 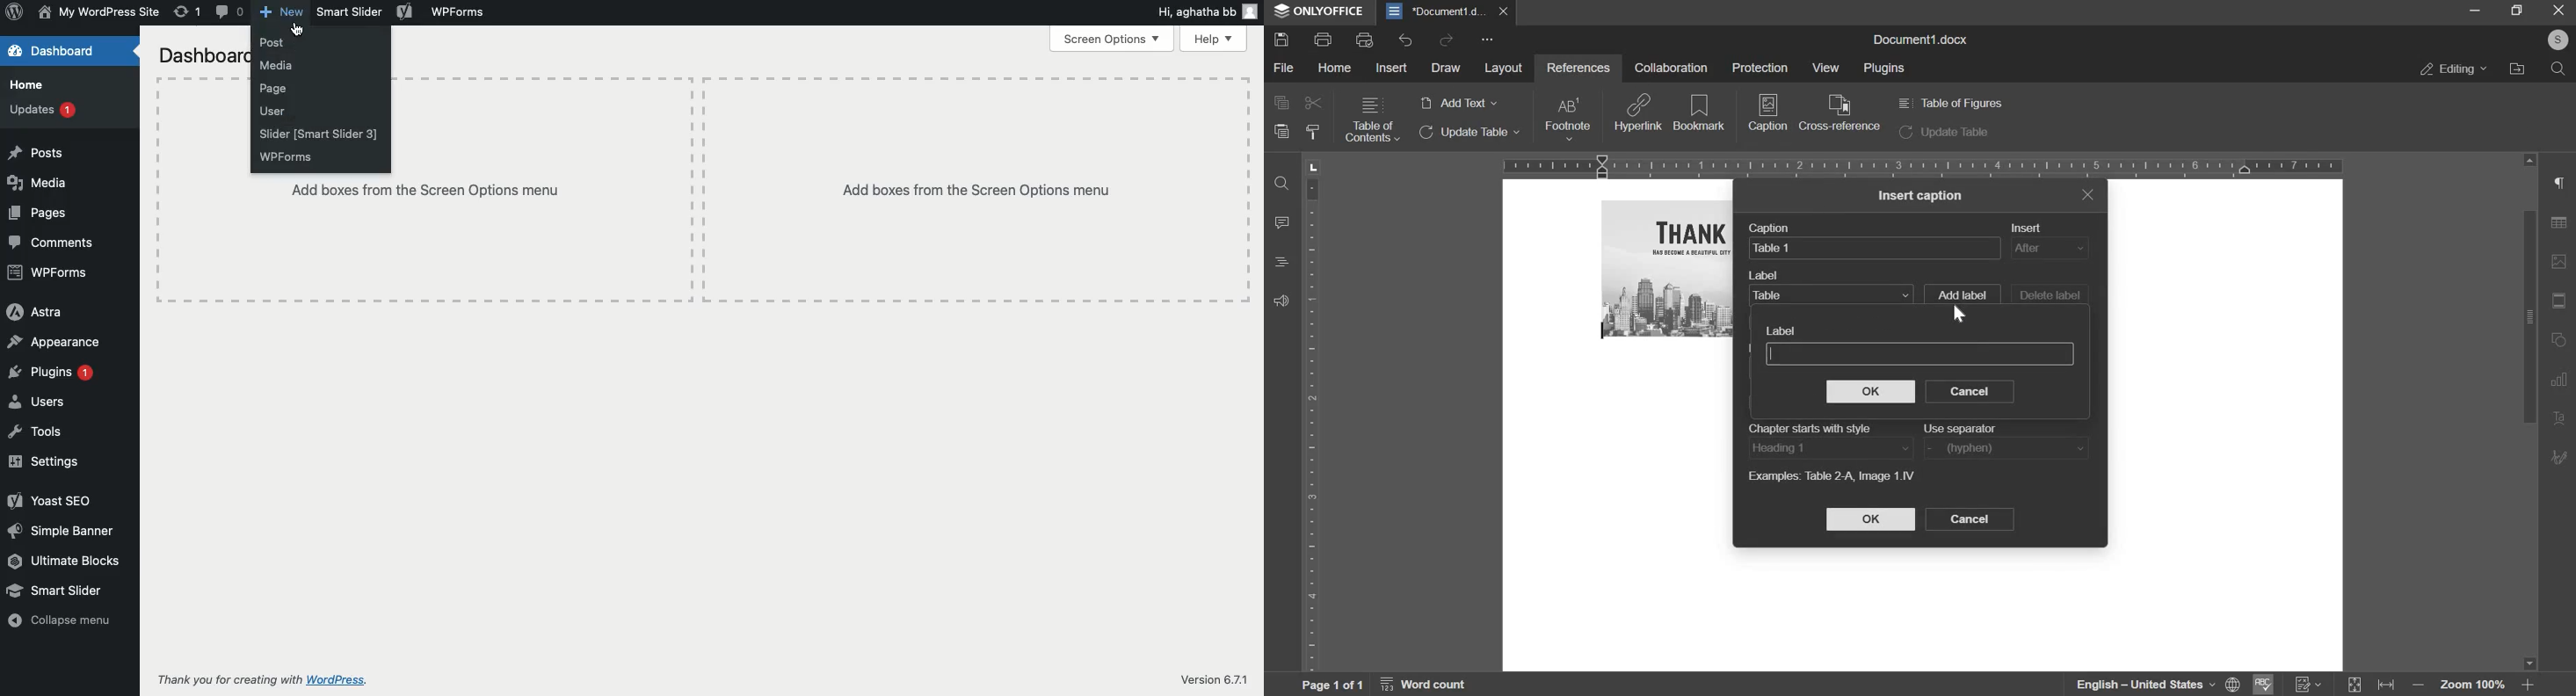 What do you see at coordinates (2529, 412) in the screenshot?
I see `vertical slider` at bounding box center [2529, 412].